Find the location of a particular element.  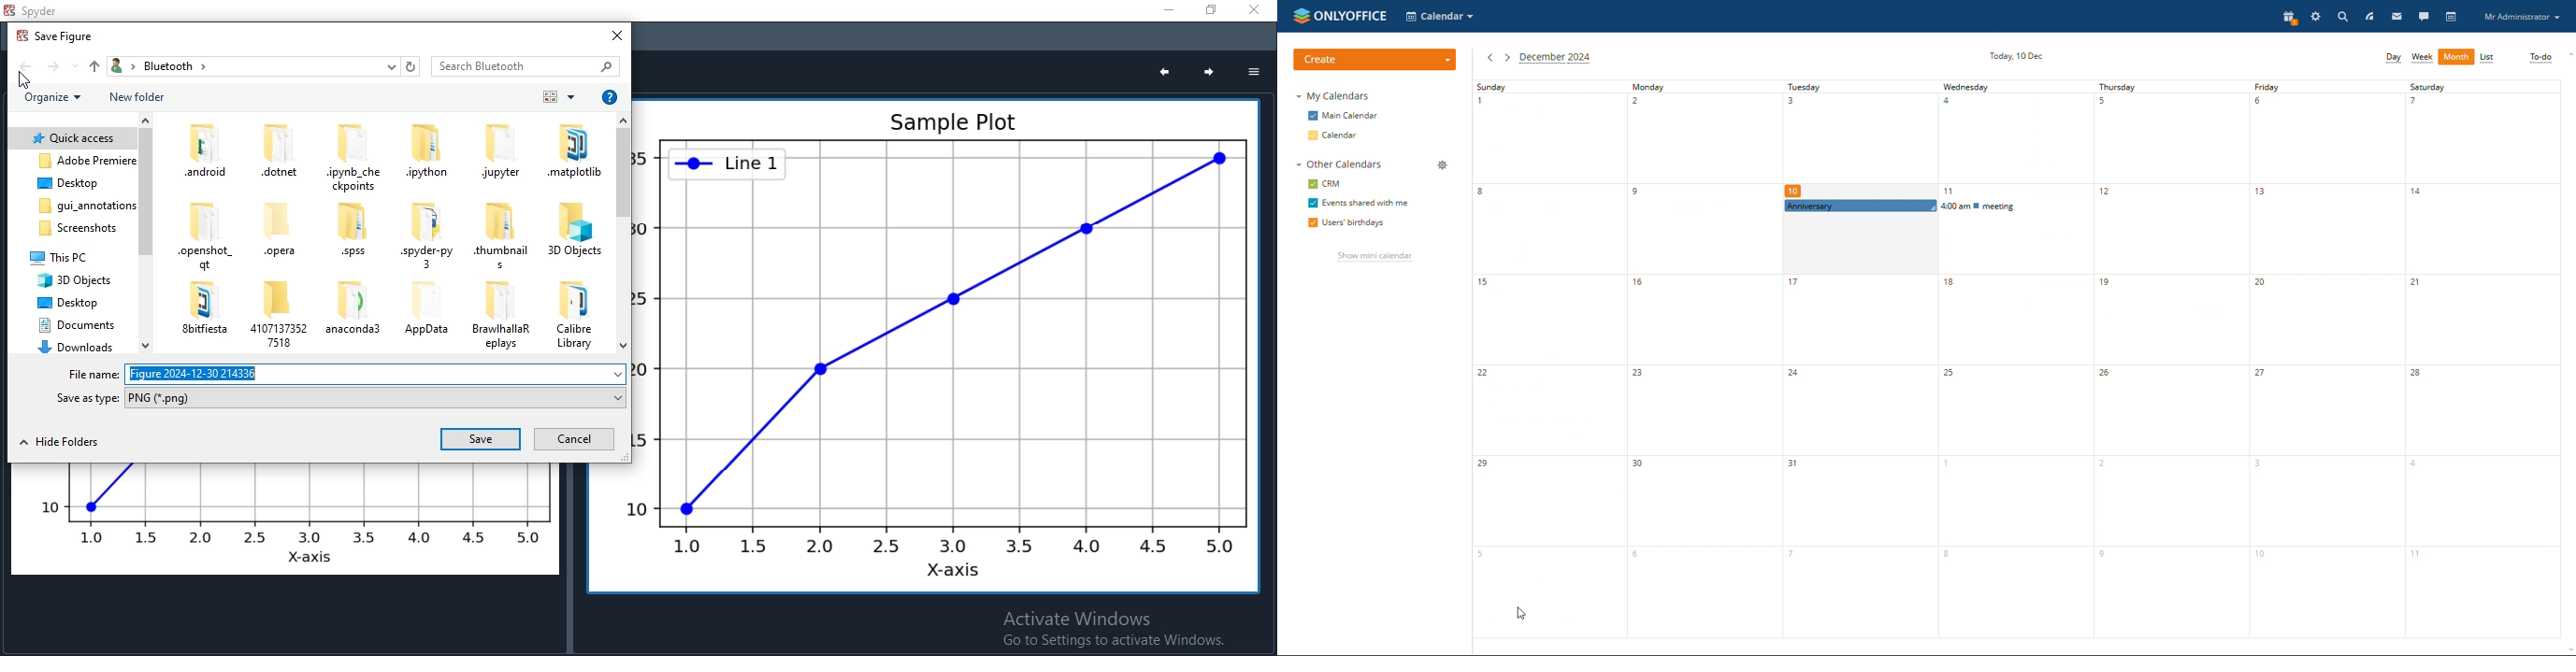

files is located at coordinates (354, 307).